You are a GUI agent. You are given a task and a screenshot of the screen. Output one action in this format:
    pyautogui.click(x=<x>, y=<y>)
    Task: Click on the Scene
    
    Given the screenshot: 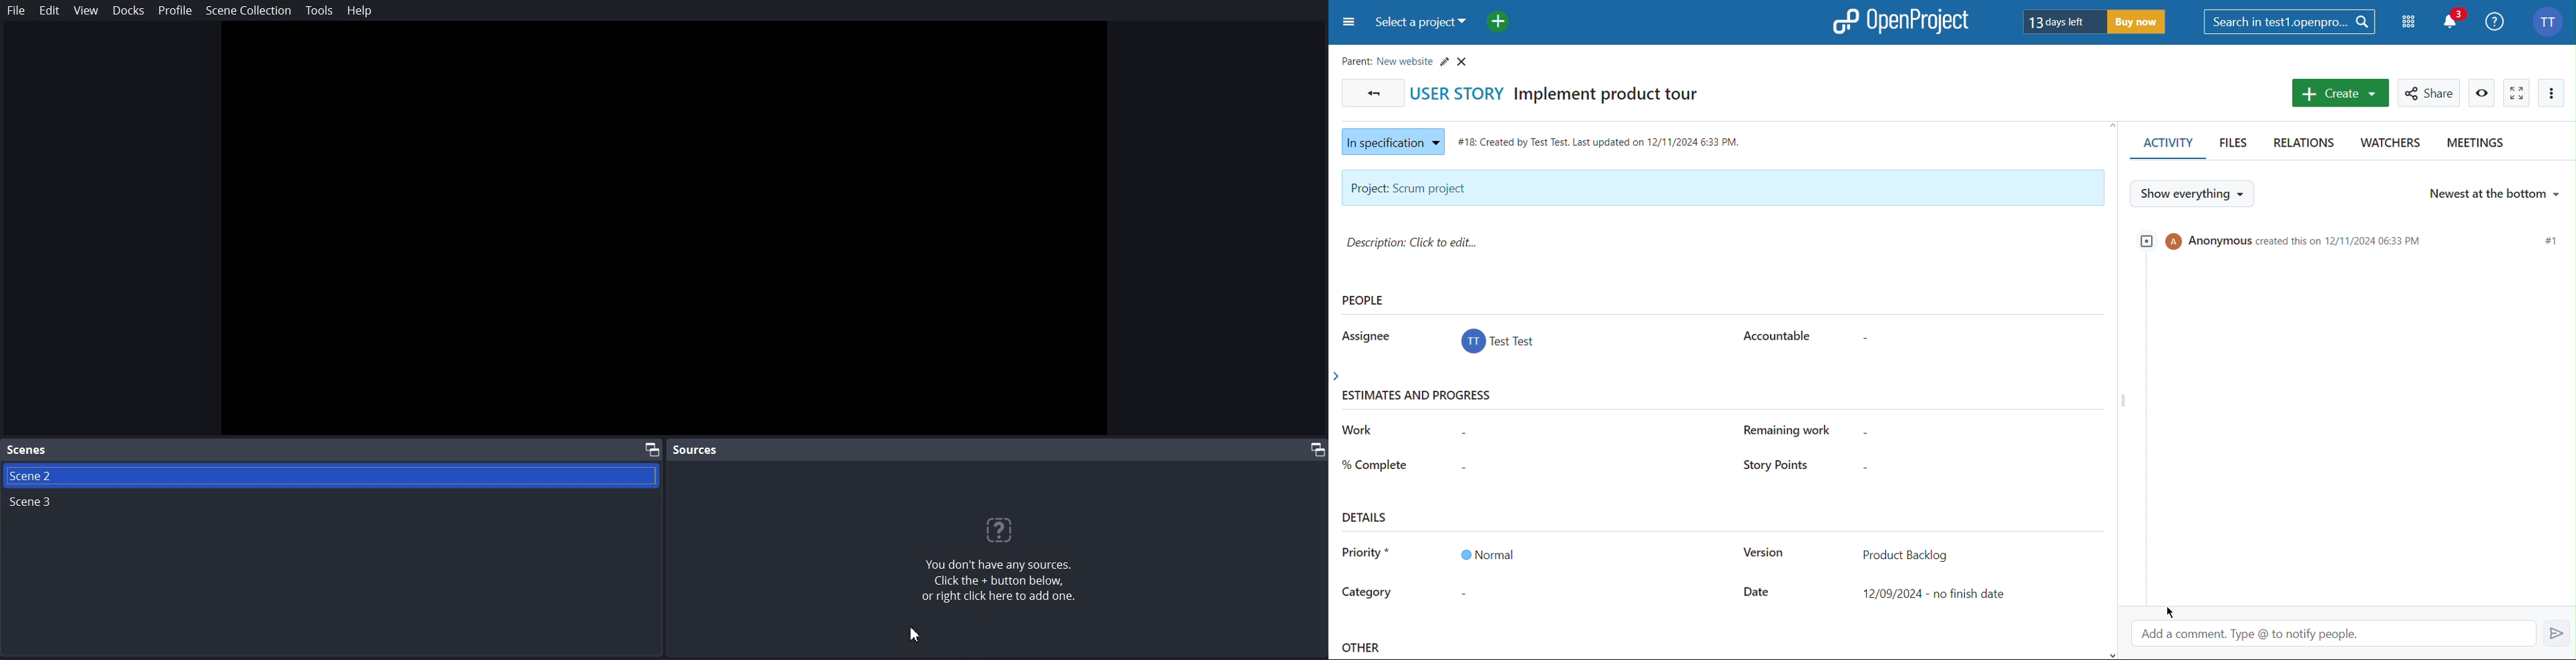 What is the action you would take?
    pyautogui.click(x=28, y=450)
    